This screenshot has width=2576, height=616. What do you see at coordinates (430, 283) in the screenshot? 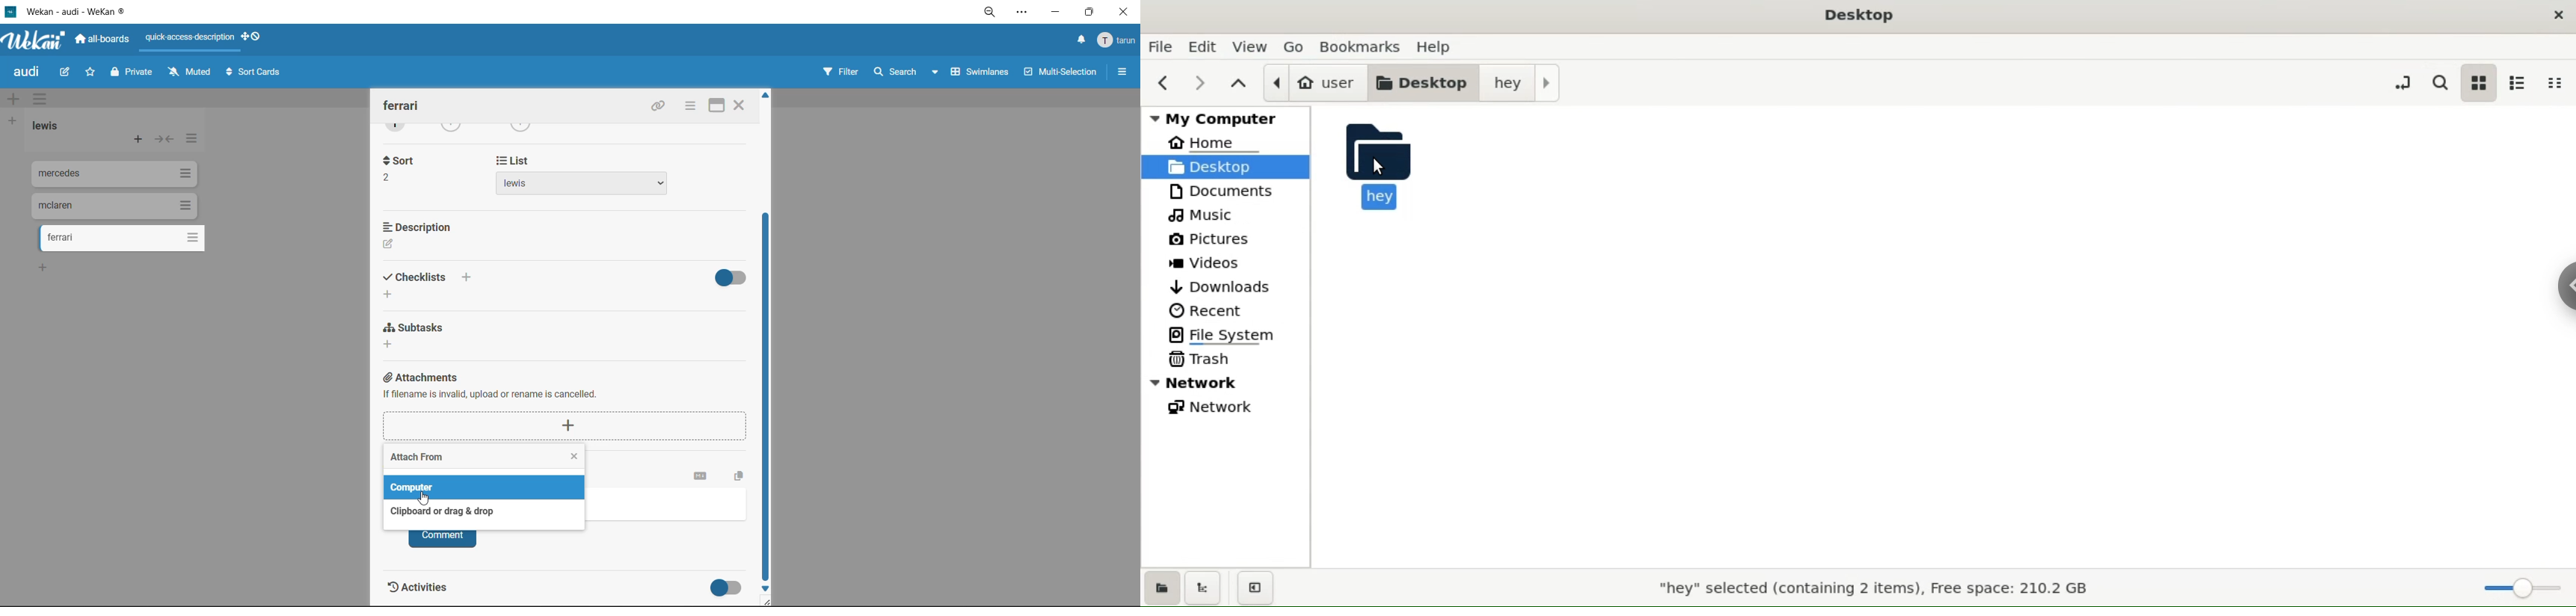
I see `checklist` at bounding box center [430, 283].